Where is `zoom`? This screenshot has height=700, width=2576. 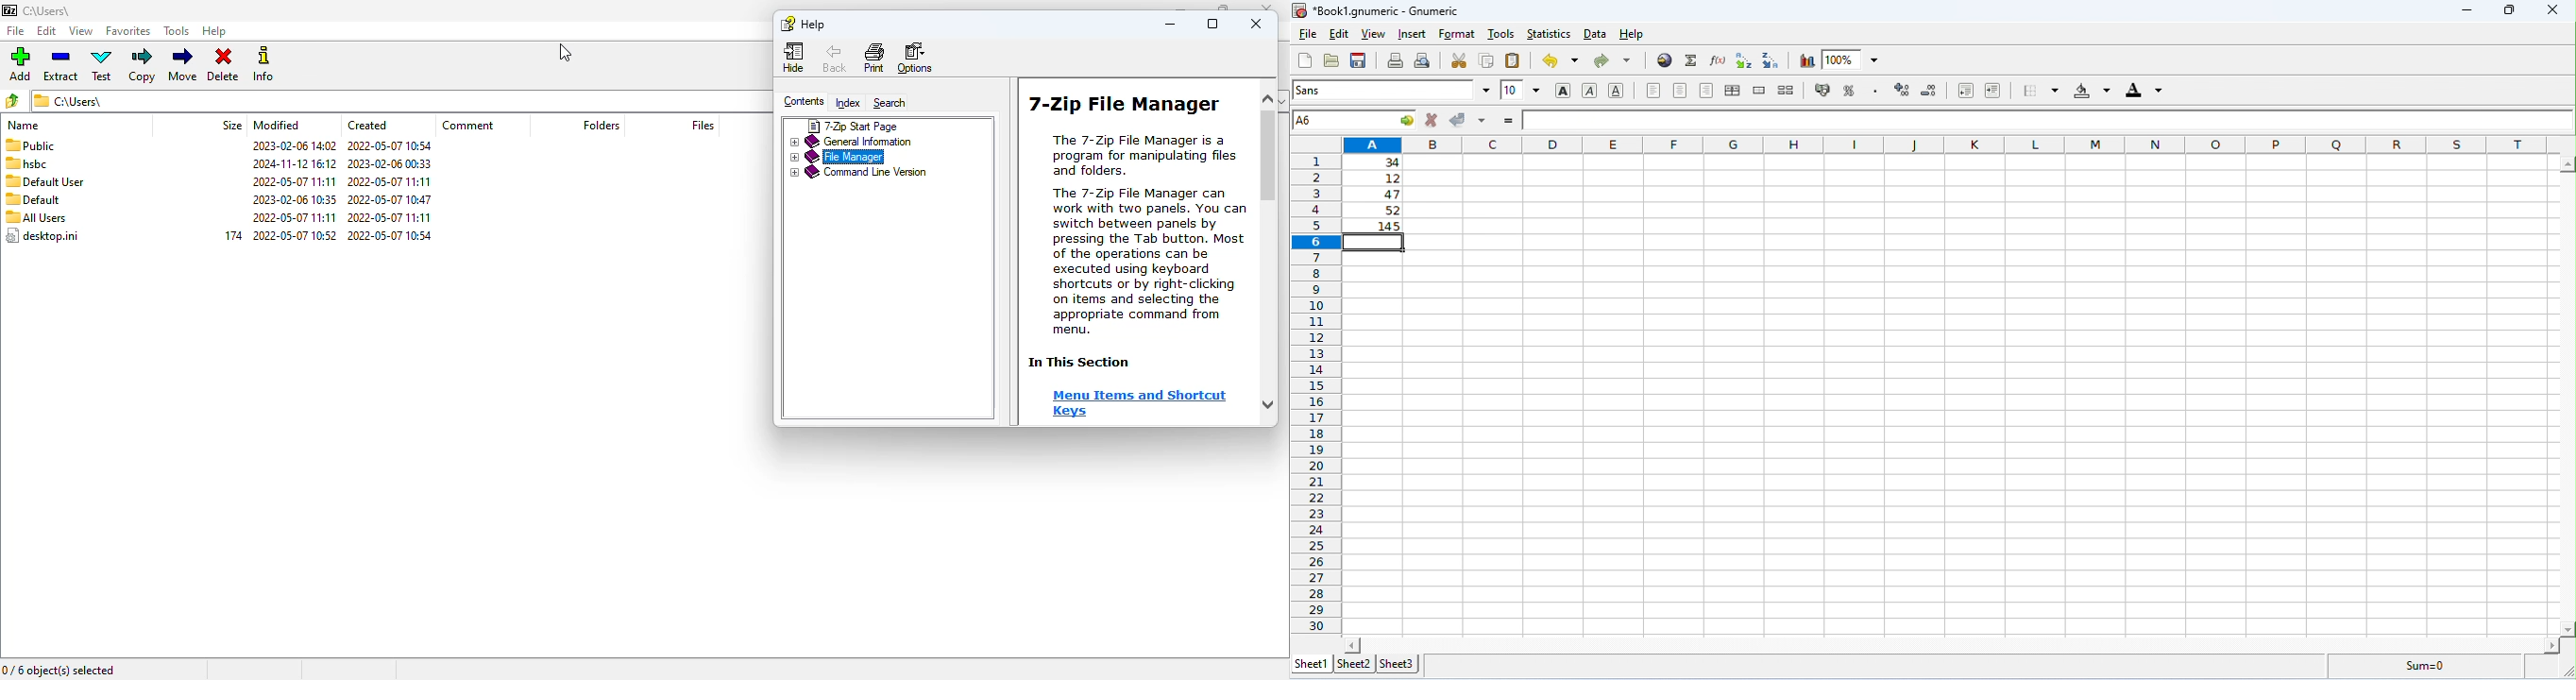 zoom is located at coordinates (1850, 58).